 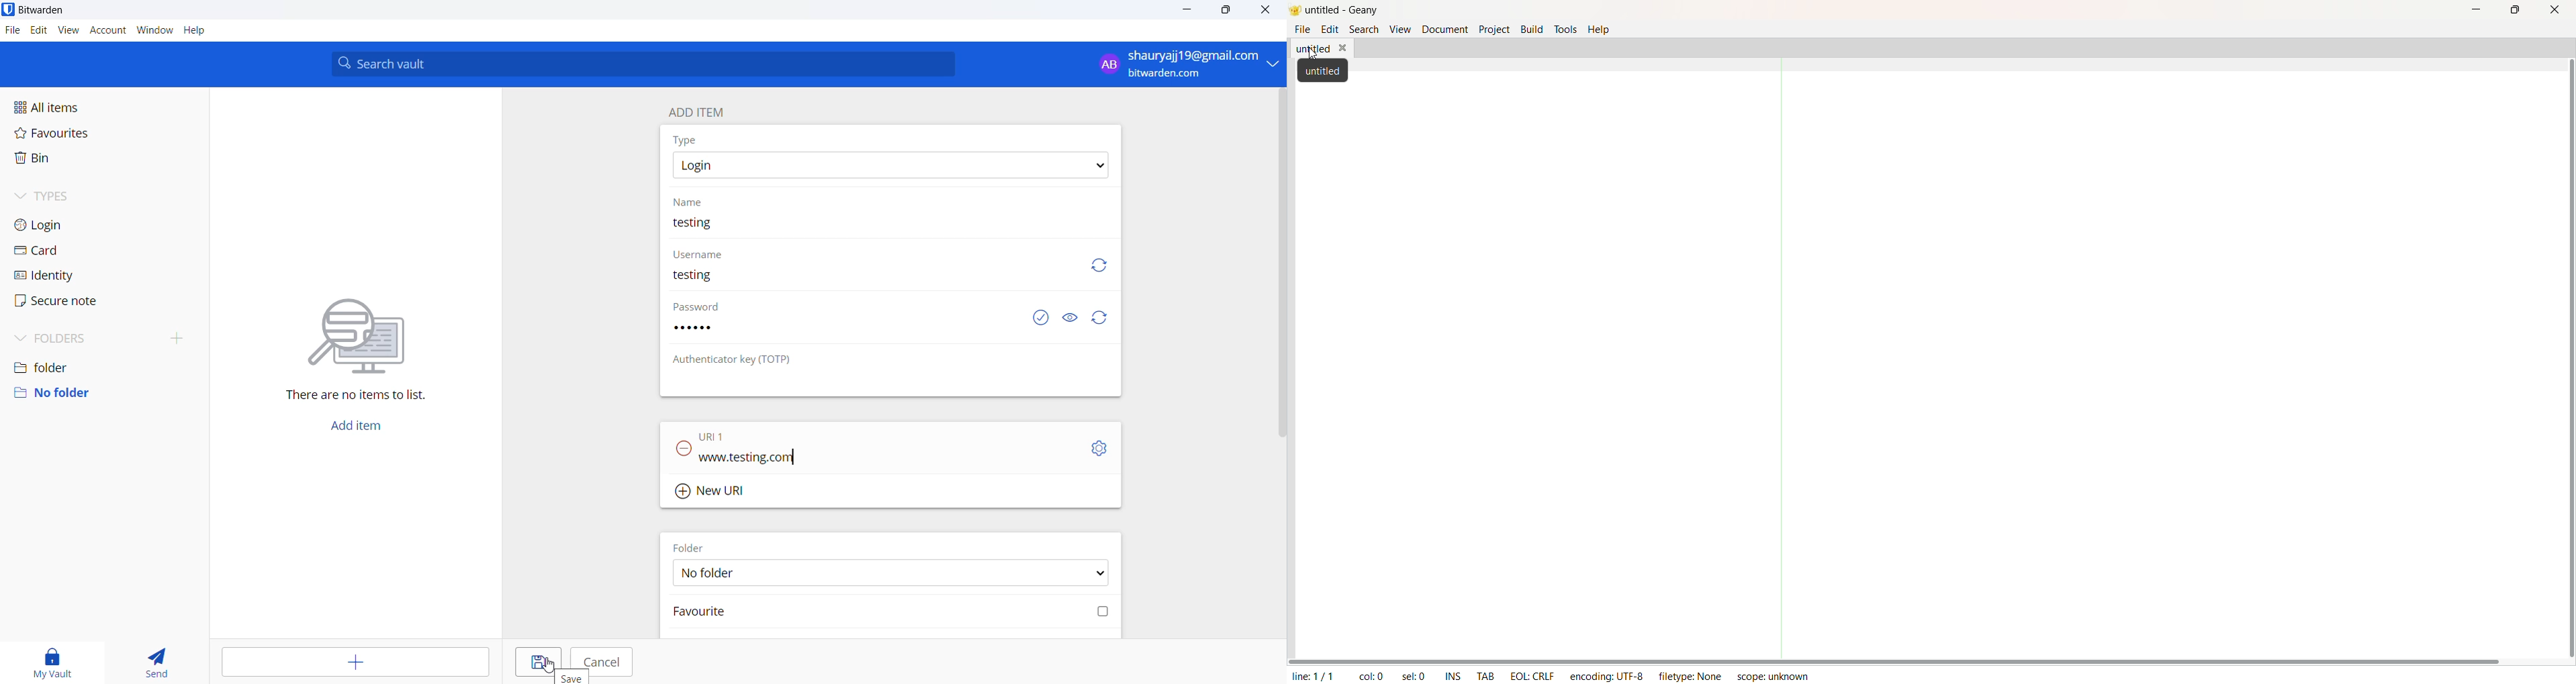 What do you see at coordinates (1692, 677) in the screenshot?
I see `filetype: Name` at bounding box center [1692, 677].